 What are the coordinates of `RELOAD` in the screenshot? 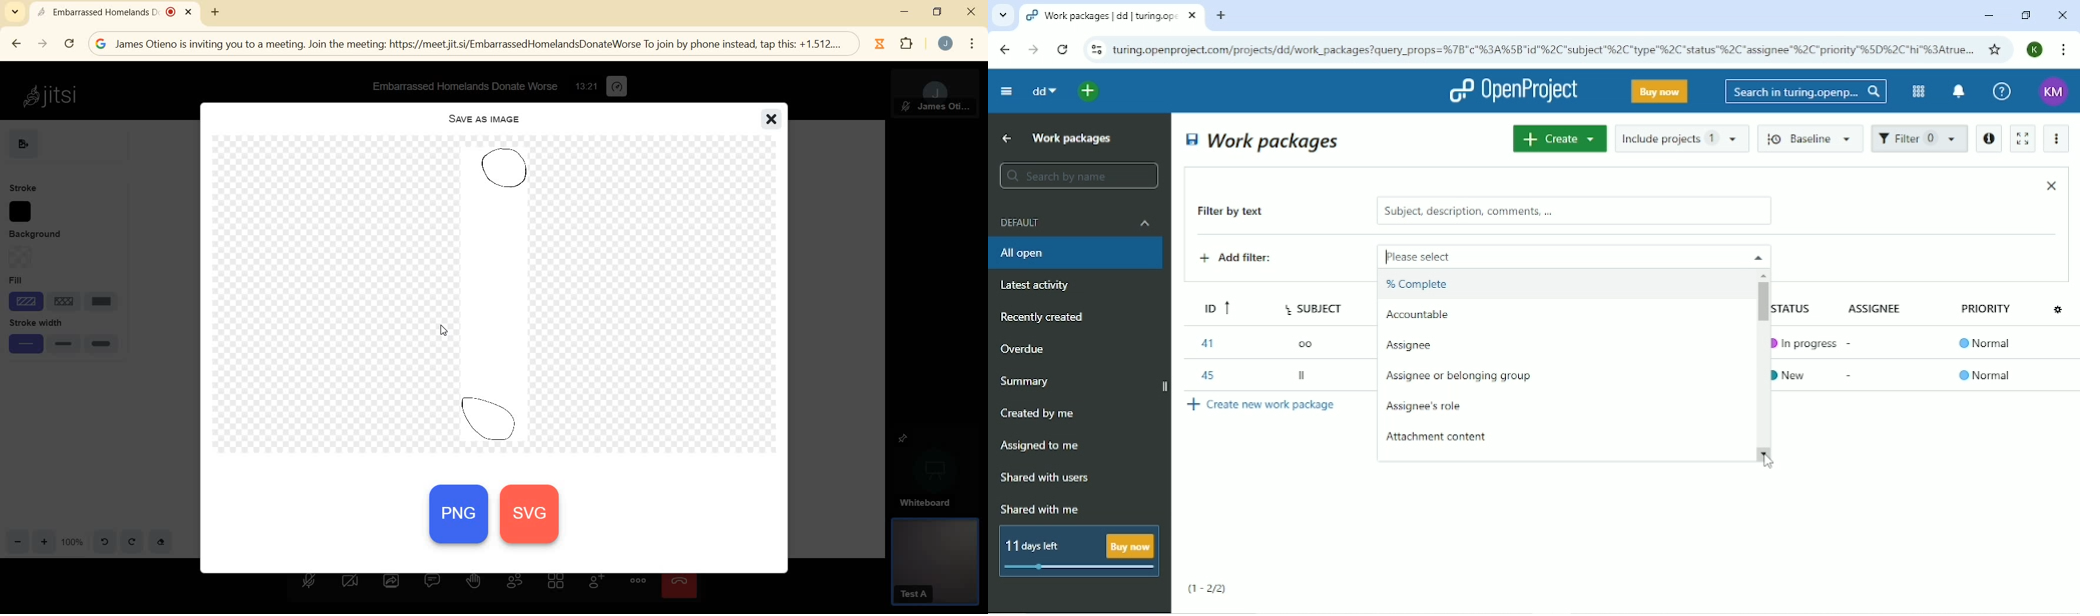 It's located at (69, 44).